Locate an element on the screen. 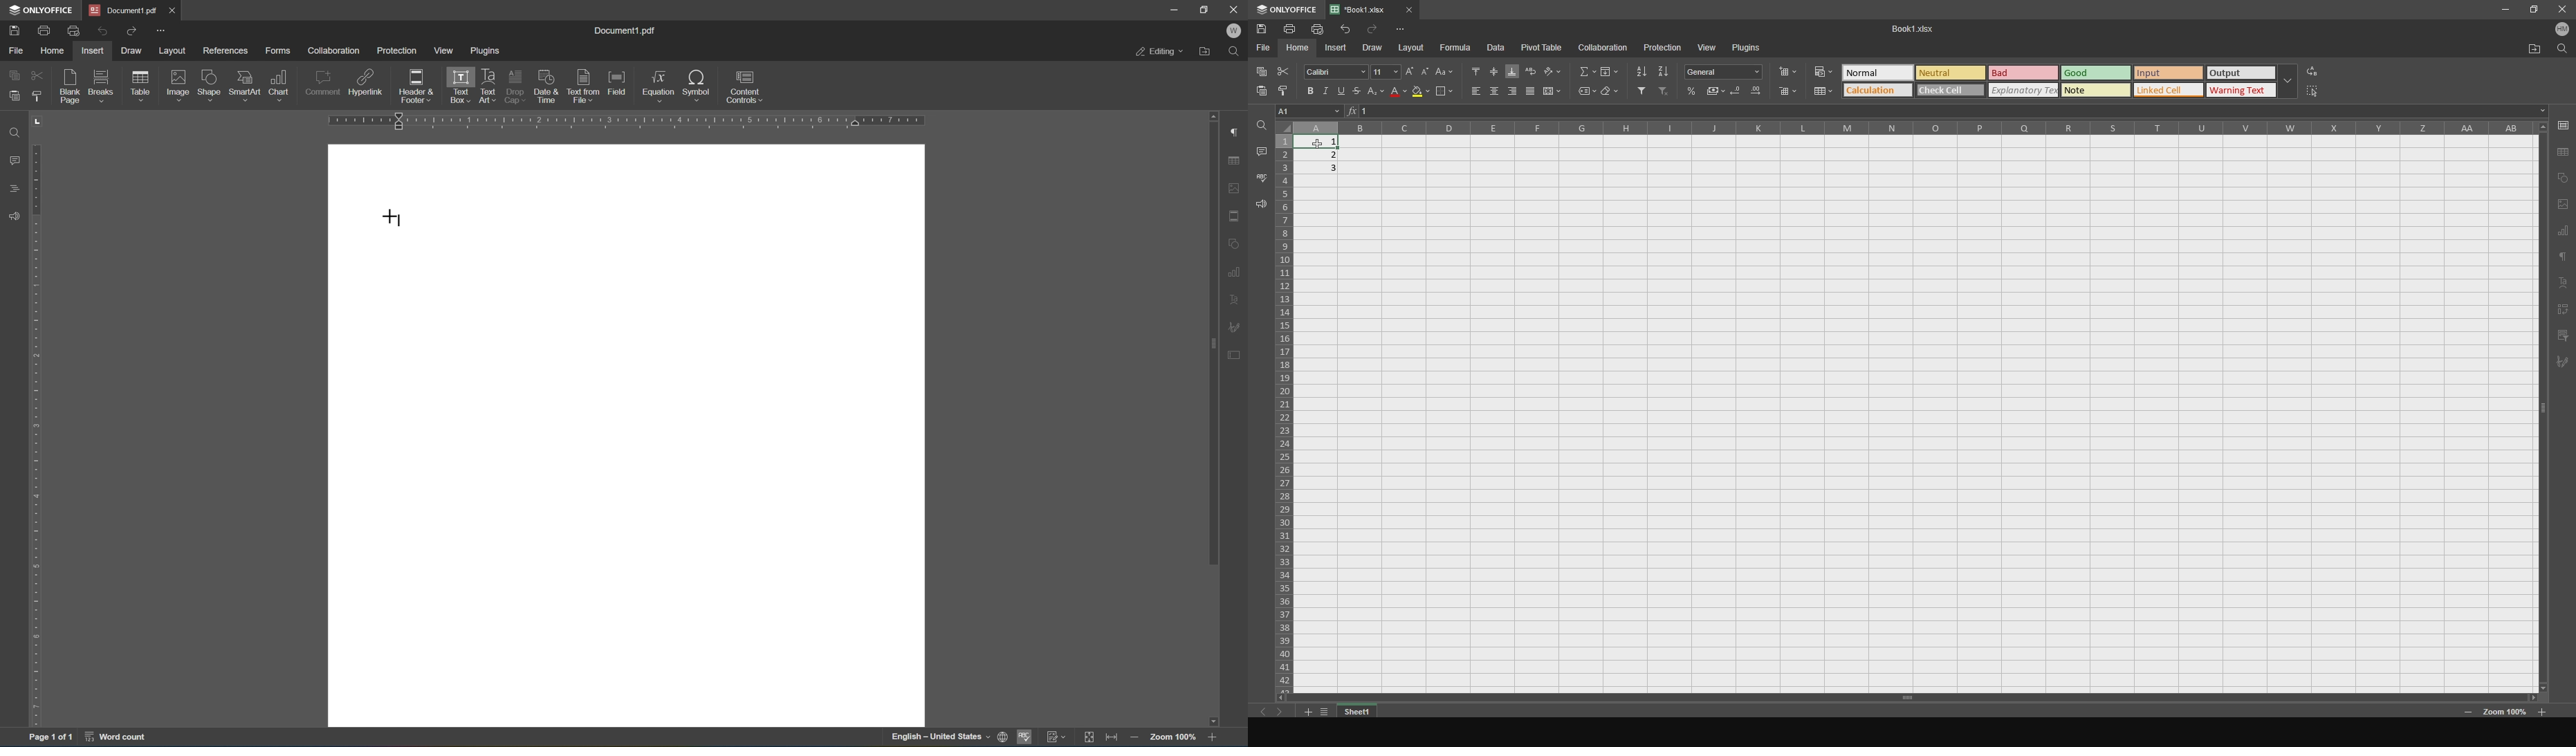 This screenshot has height=756, width=2576. pivot table is located at coordinates (1543, 48).